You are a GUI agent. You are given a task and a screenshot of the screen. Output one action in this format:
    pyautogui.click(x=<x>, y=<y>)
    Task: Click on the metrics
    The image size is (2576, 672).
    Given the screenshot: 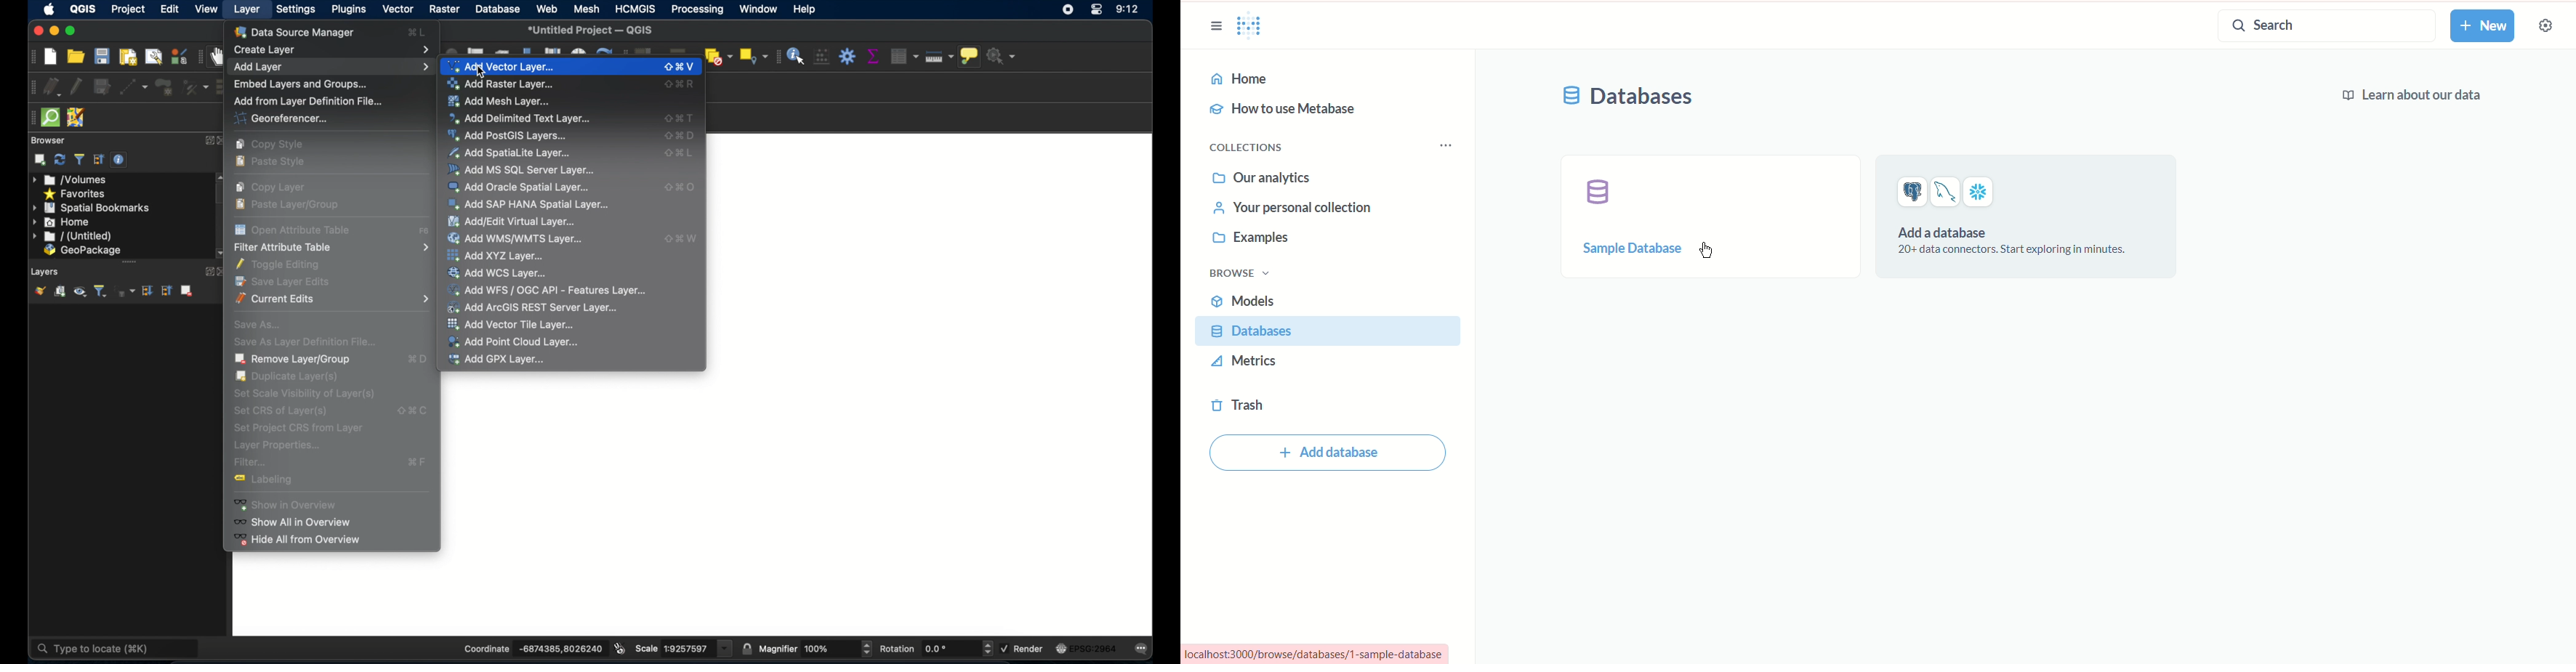 What is the action you would take?
    pyautogui.click(x=1243, y=362)
    